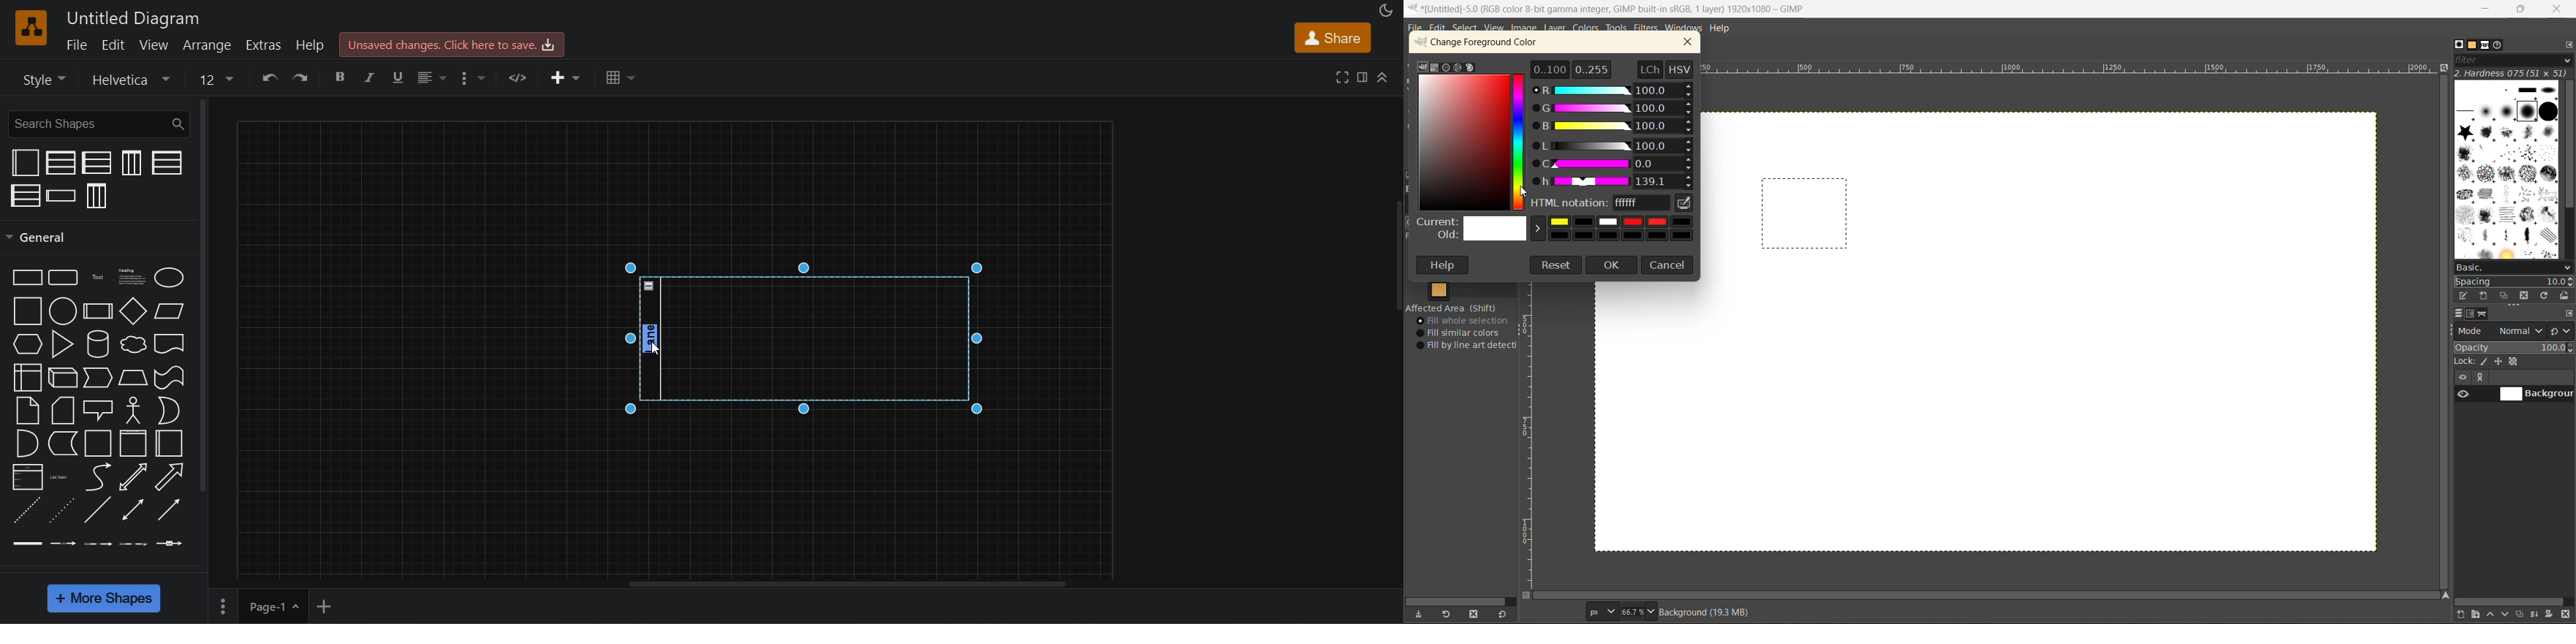 This screenshot has height=644, width=2576. Describe the element at coordinates (26, 443) in the screenshot. I see `and` at that location.